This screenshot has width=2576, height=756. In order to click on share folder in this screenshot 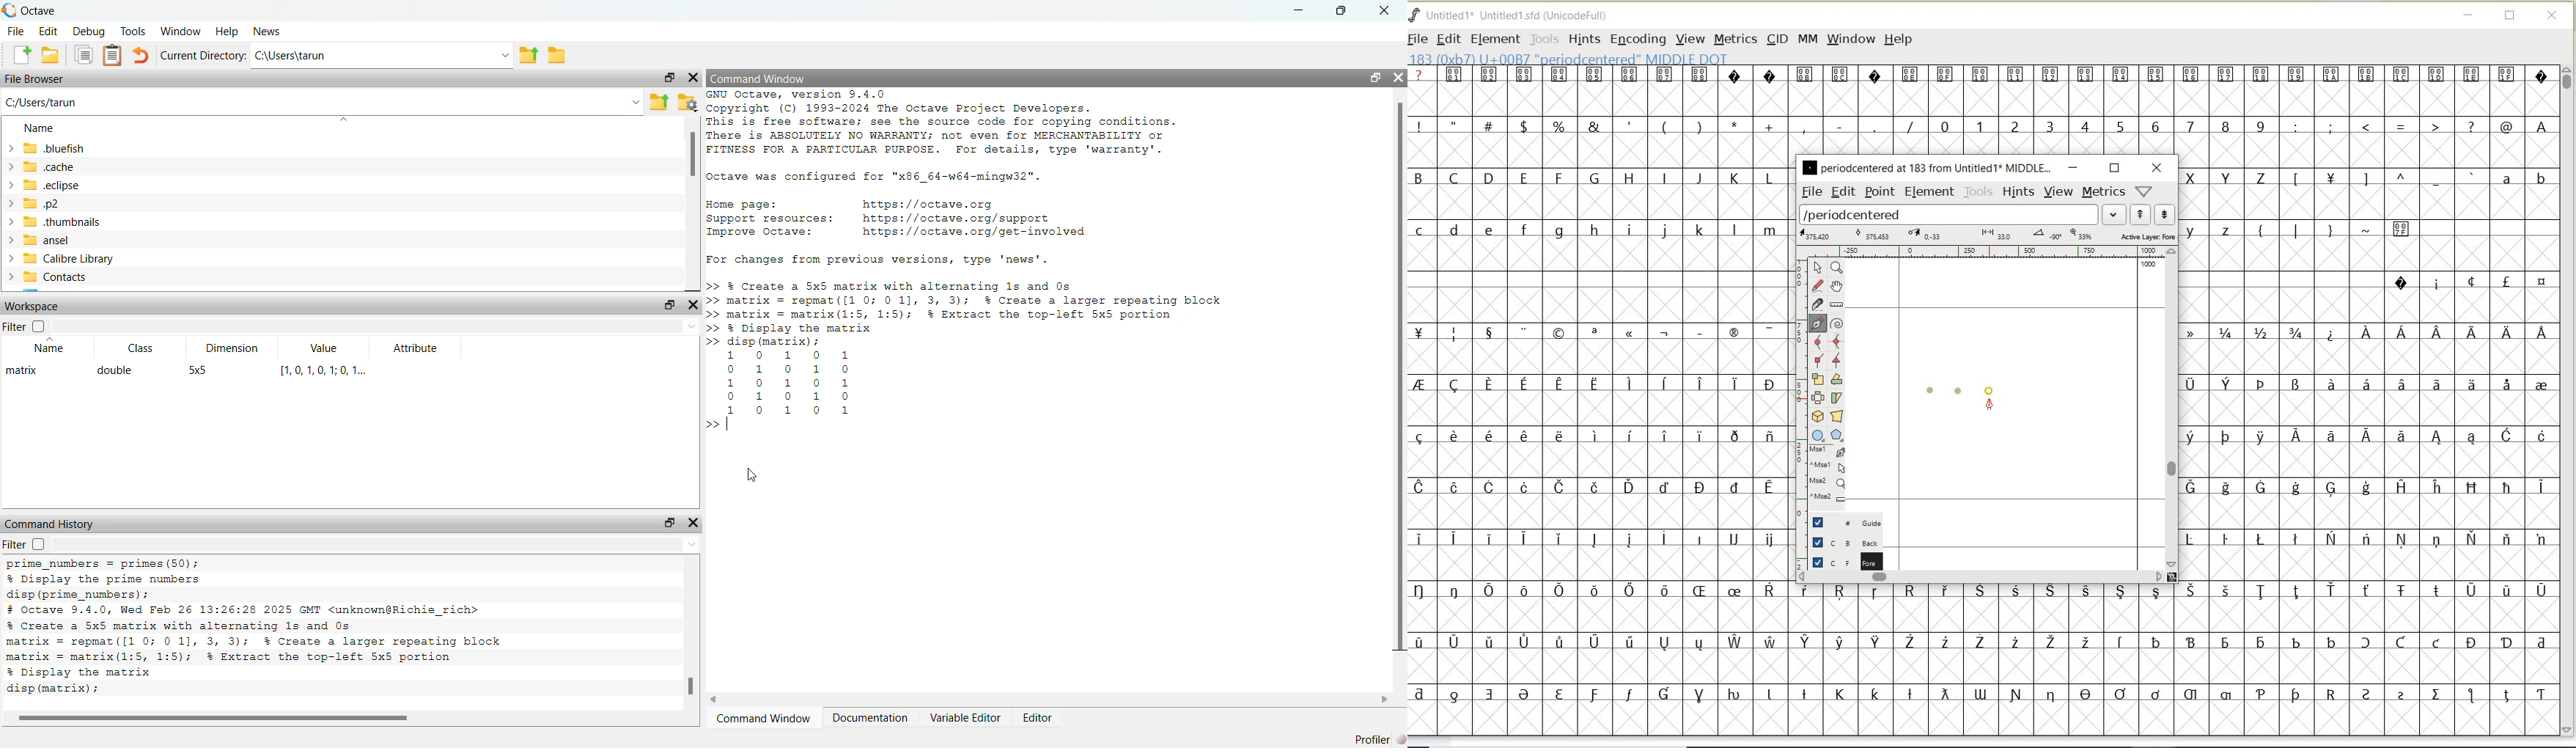, I will do `click(659, 103)`.